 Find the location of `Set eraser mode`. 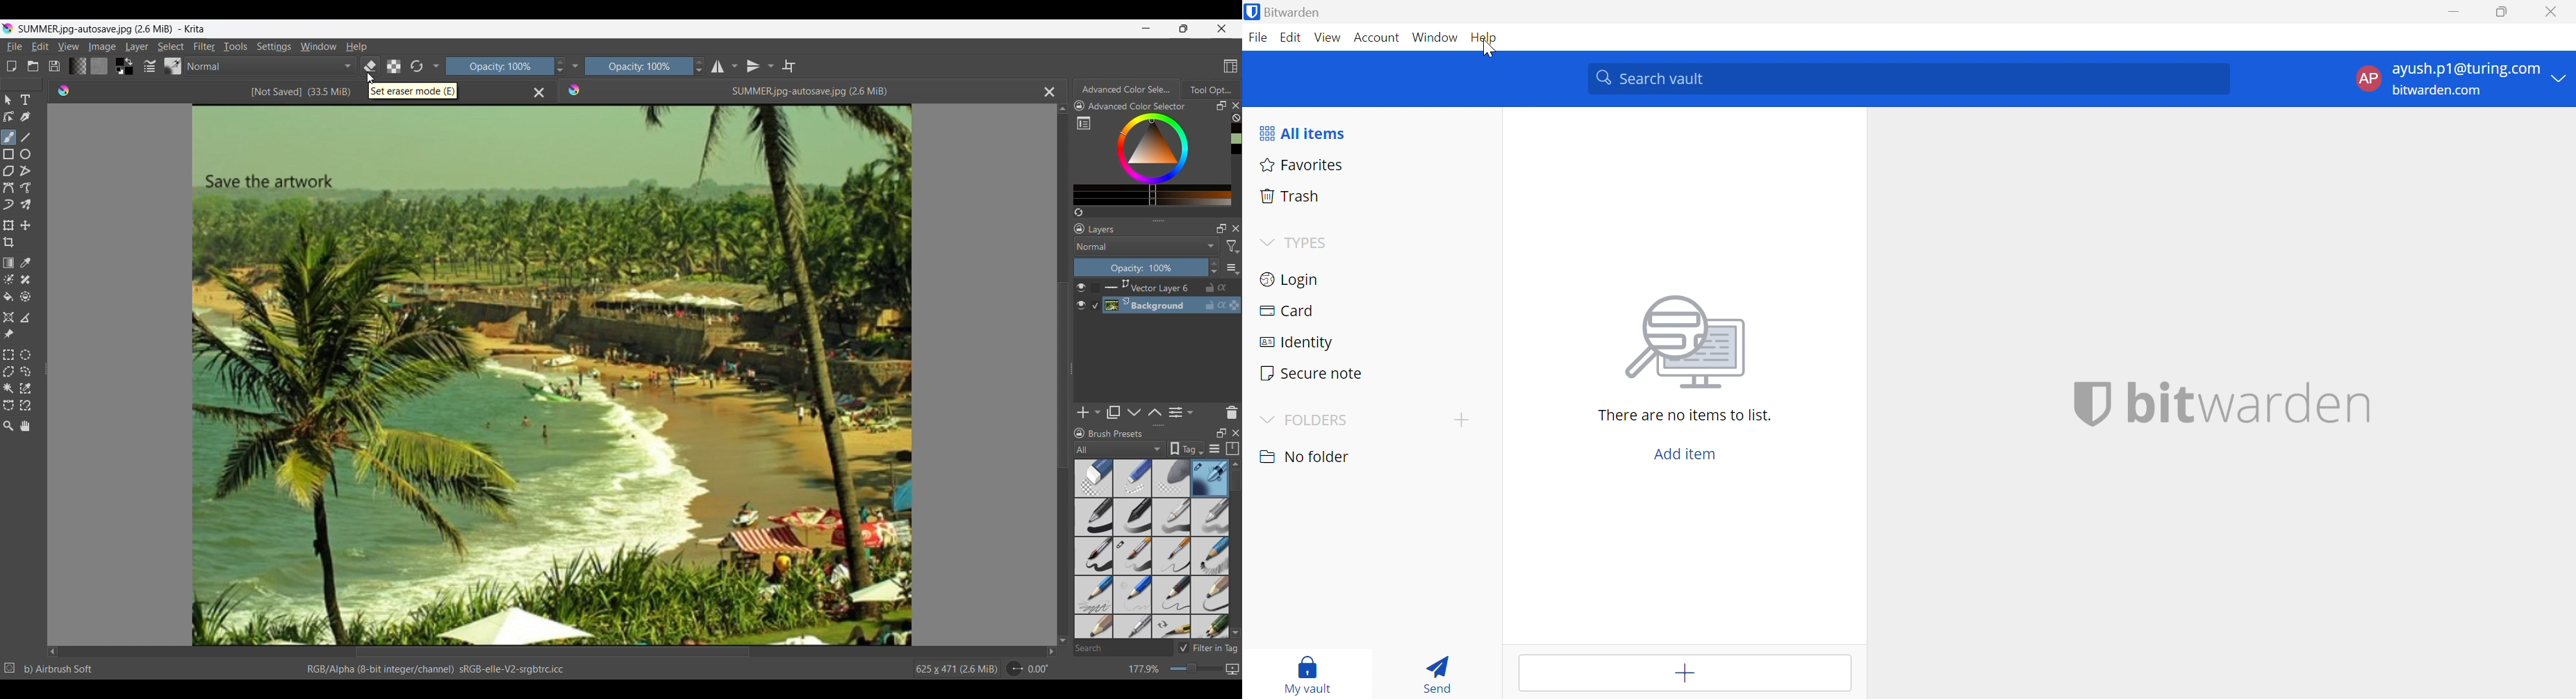

Set eraser mode is located at coordinates (370, 66).